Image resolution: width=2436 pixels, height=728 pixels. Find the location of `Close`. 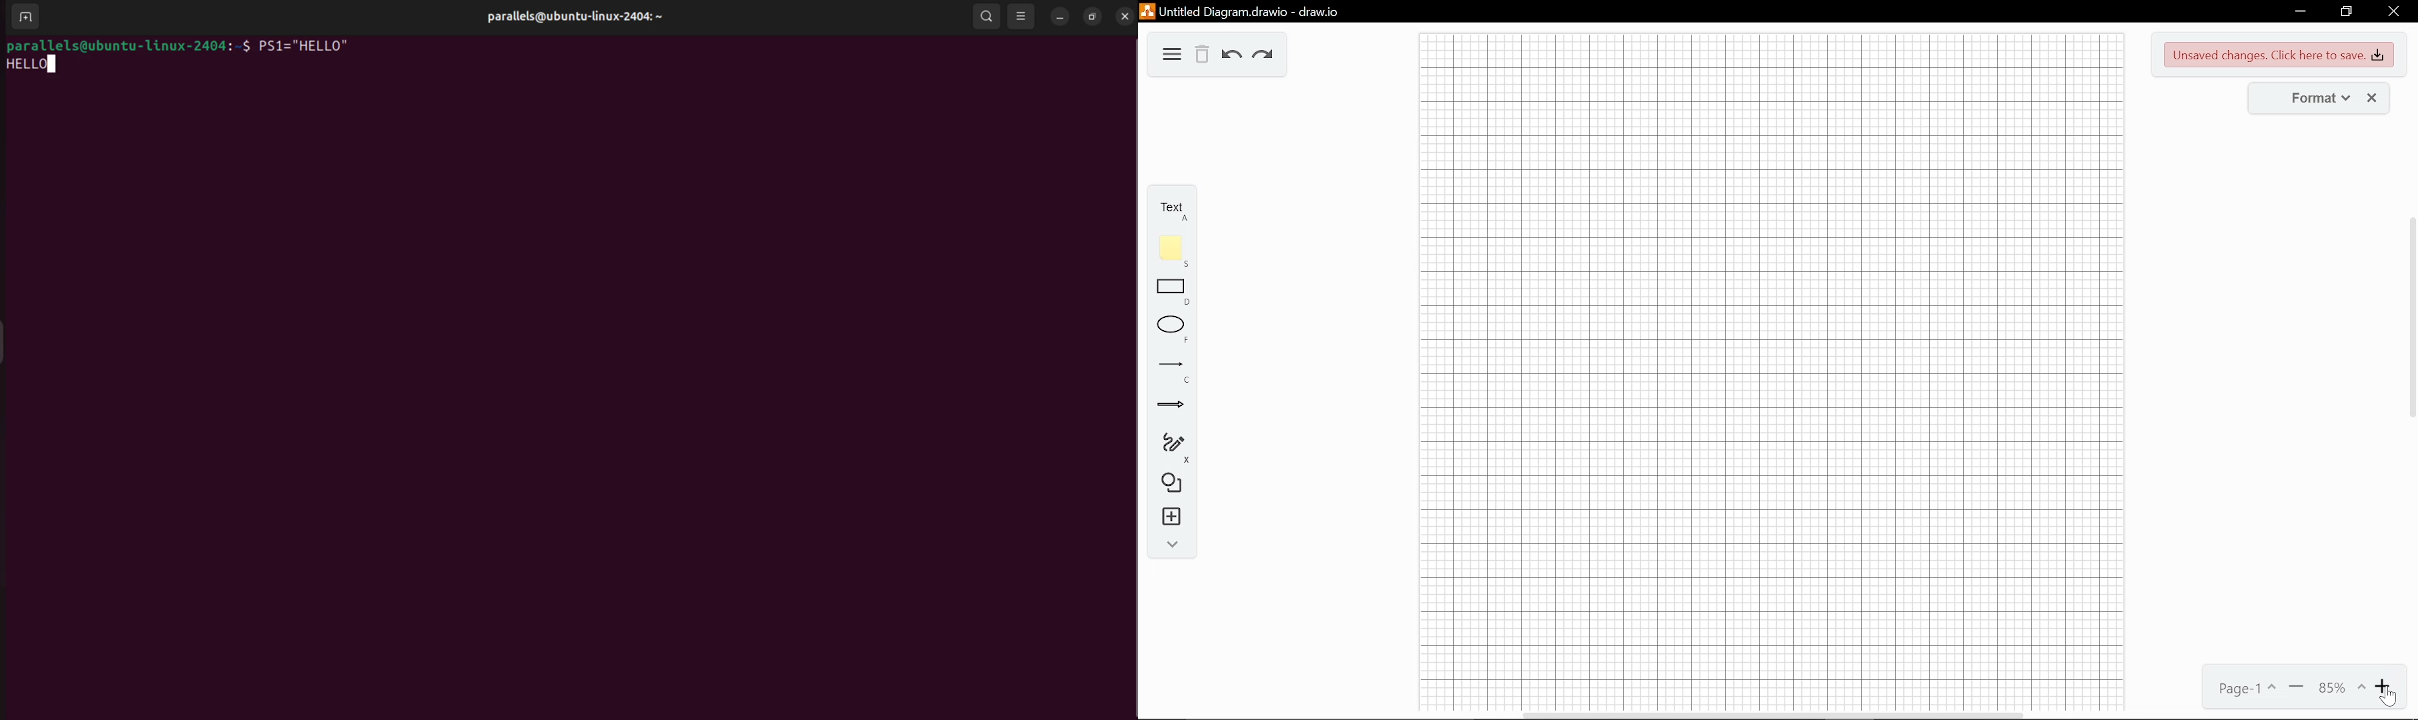

Close is located at coordinates (2372, 97).